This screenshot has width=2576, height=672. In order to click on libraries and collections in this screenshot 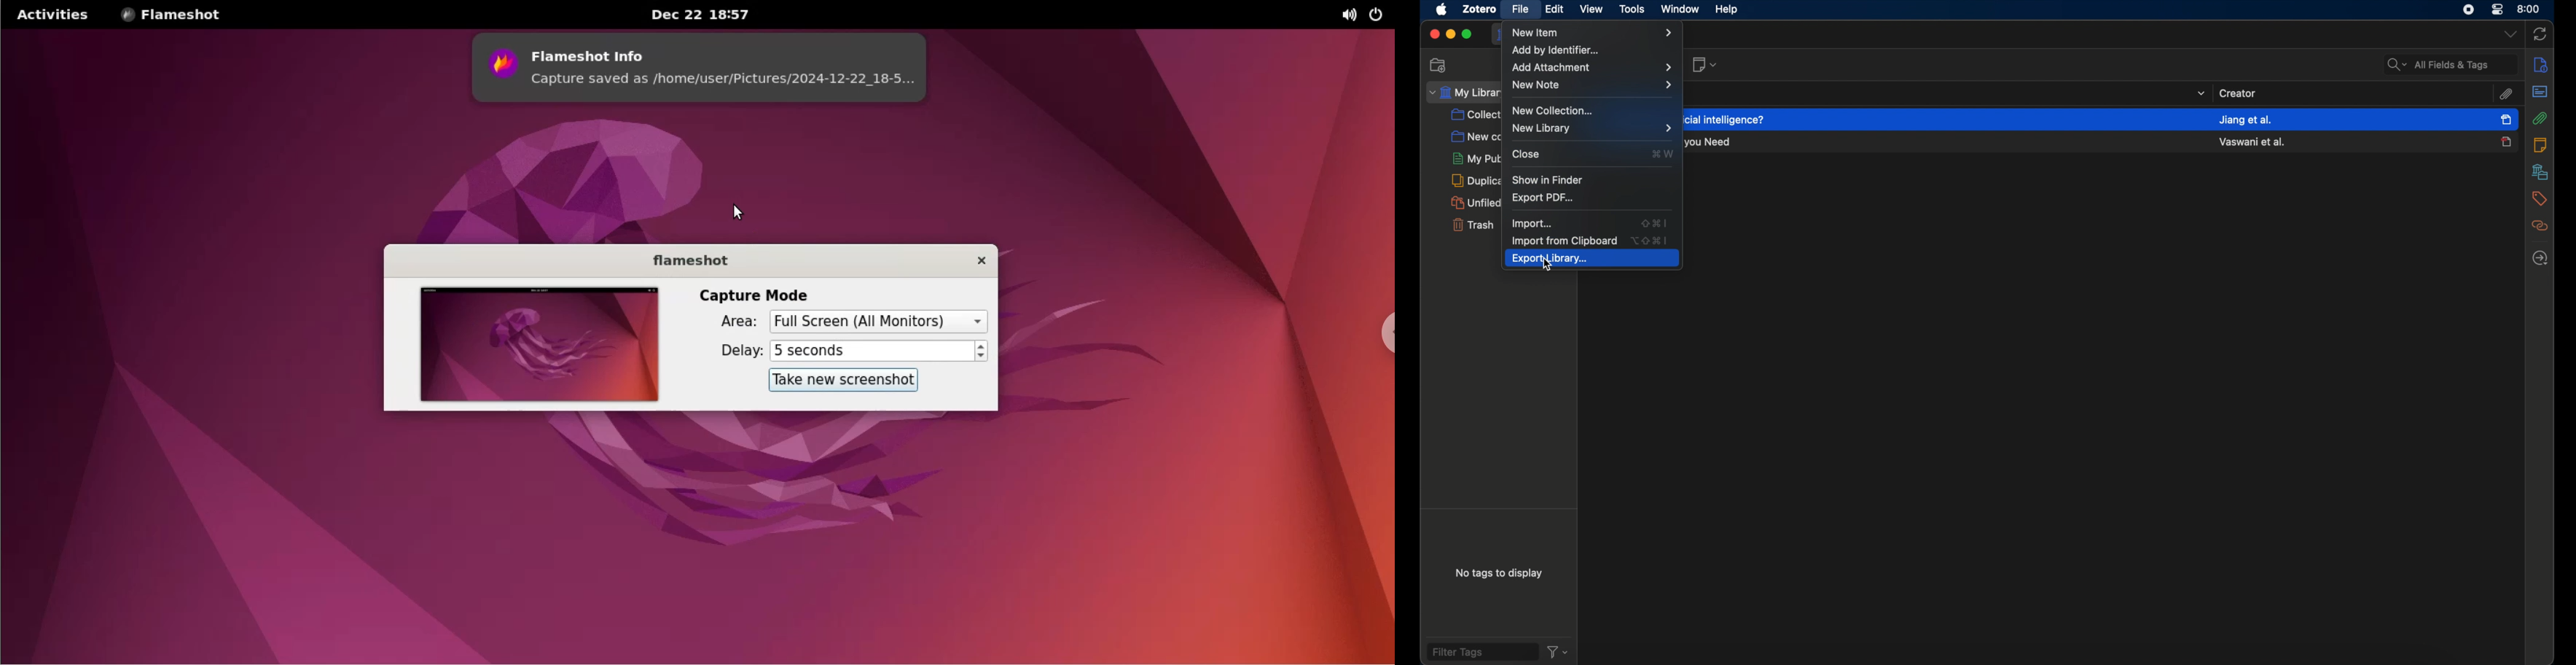, I will do `click(2539, 172)`.